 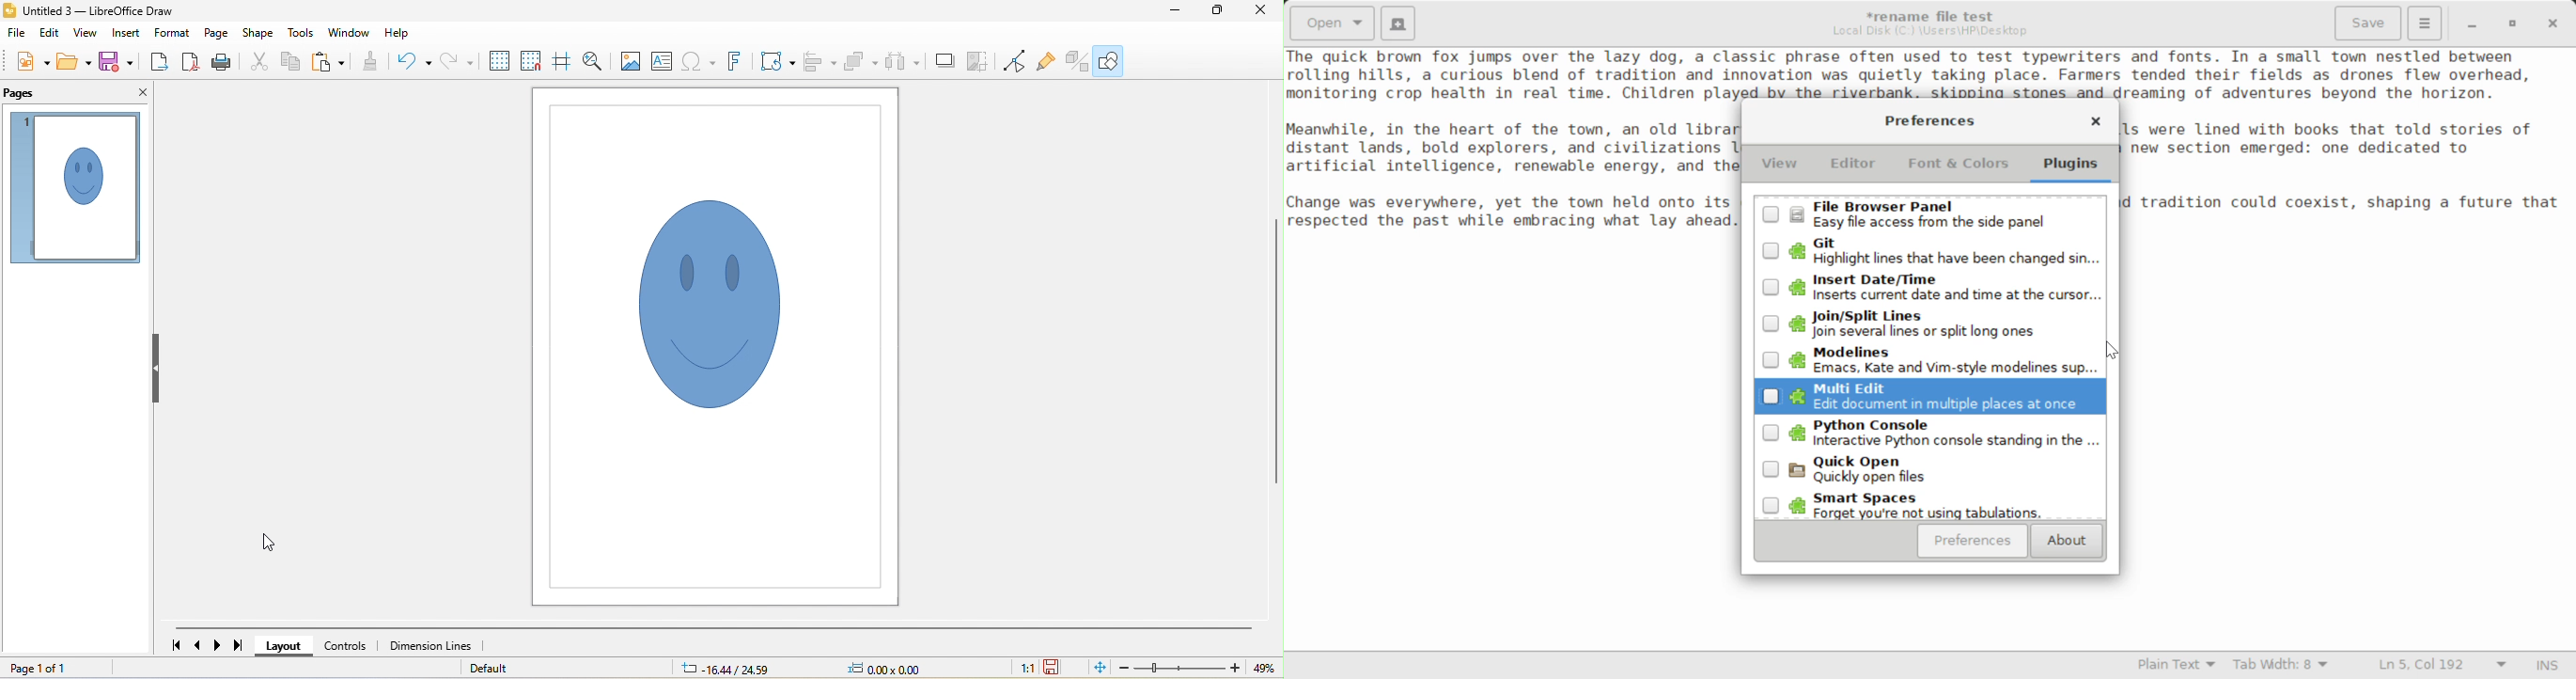 I want to click on title, so click(x=90, y=10).